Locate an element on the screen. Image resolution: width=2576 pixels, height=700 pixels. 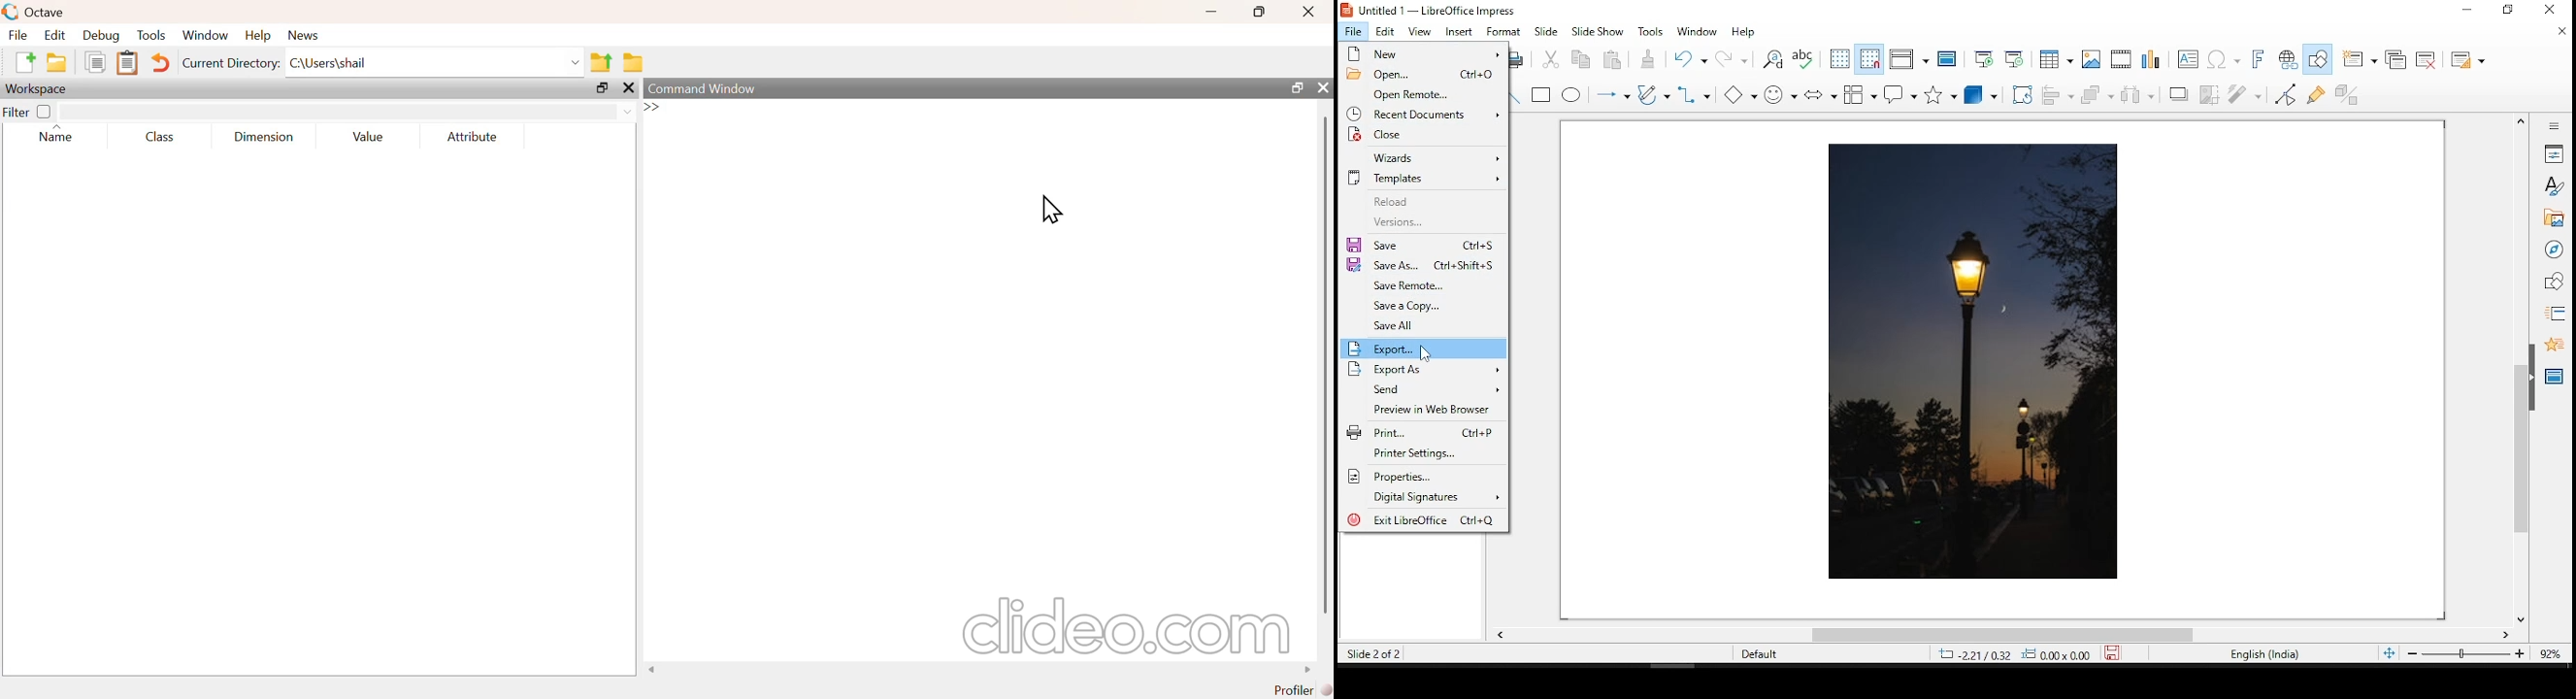
scrollbar is located at coordinates (1325, 363).